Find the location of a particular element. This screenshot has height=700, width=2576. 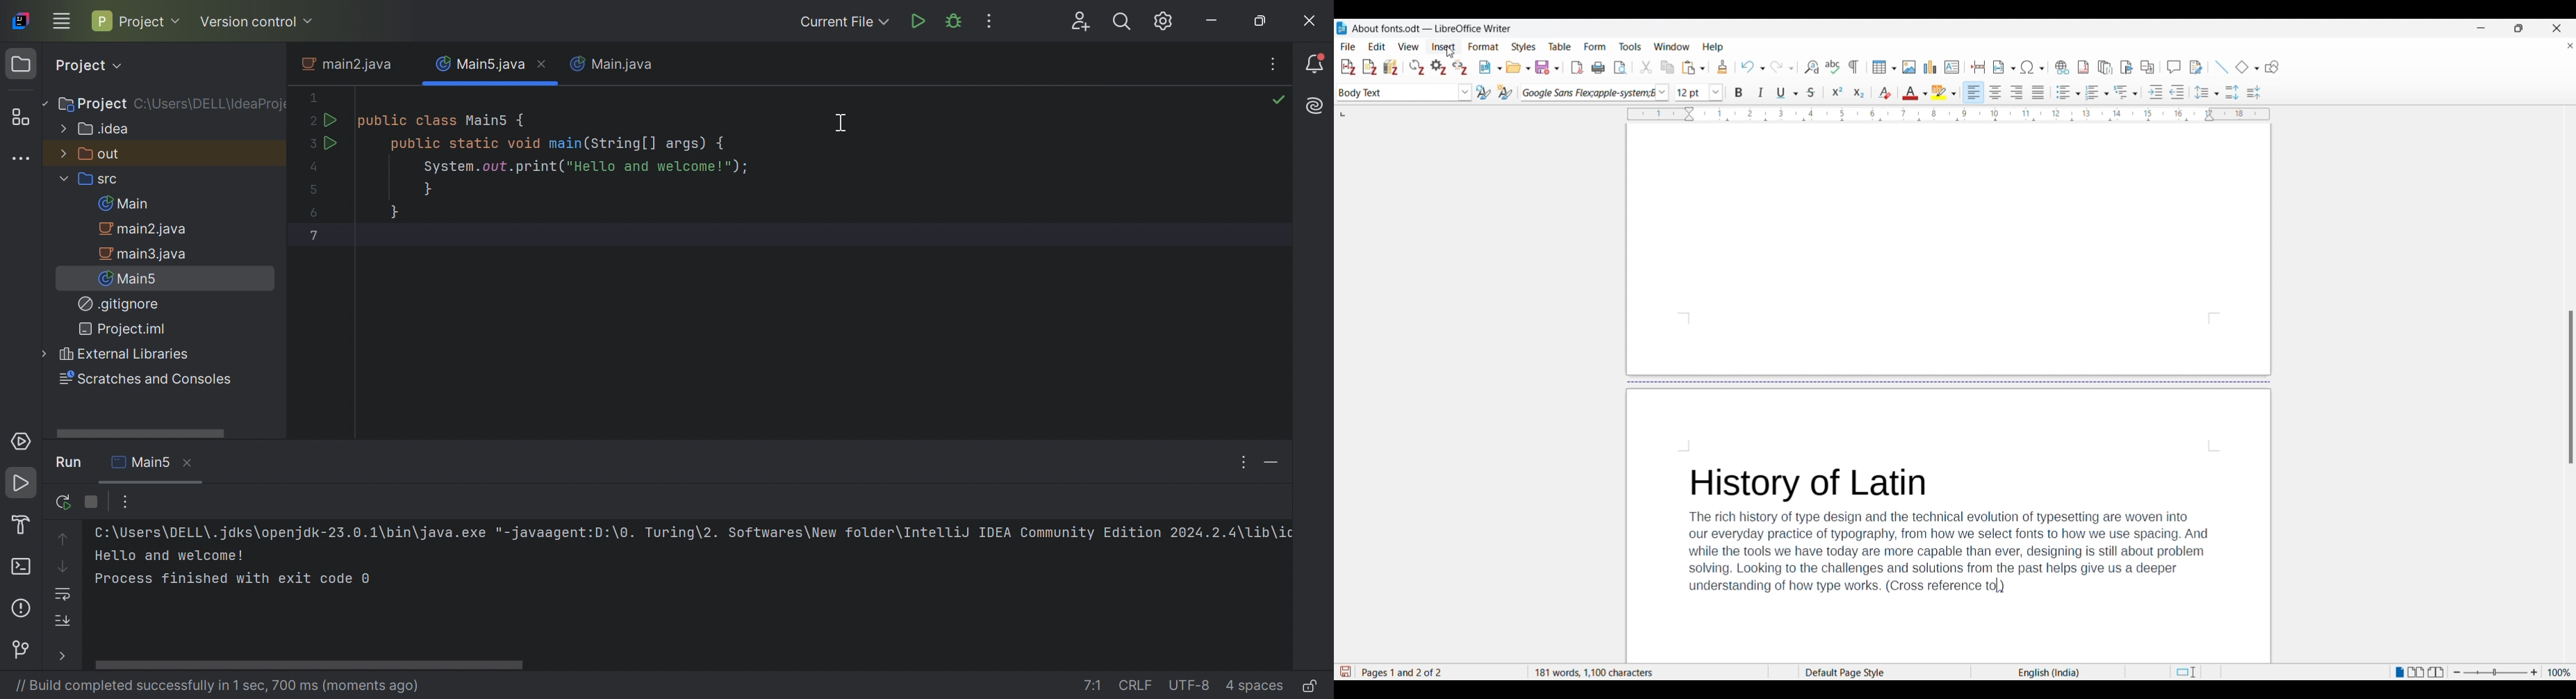

LibreOffice Writer logo is located at coordinates (1342, 28).